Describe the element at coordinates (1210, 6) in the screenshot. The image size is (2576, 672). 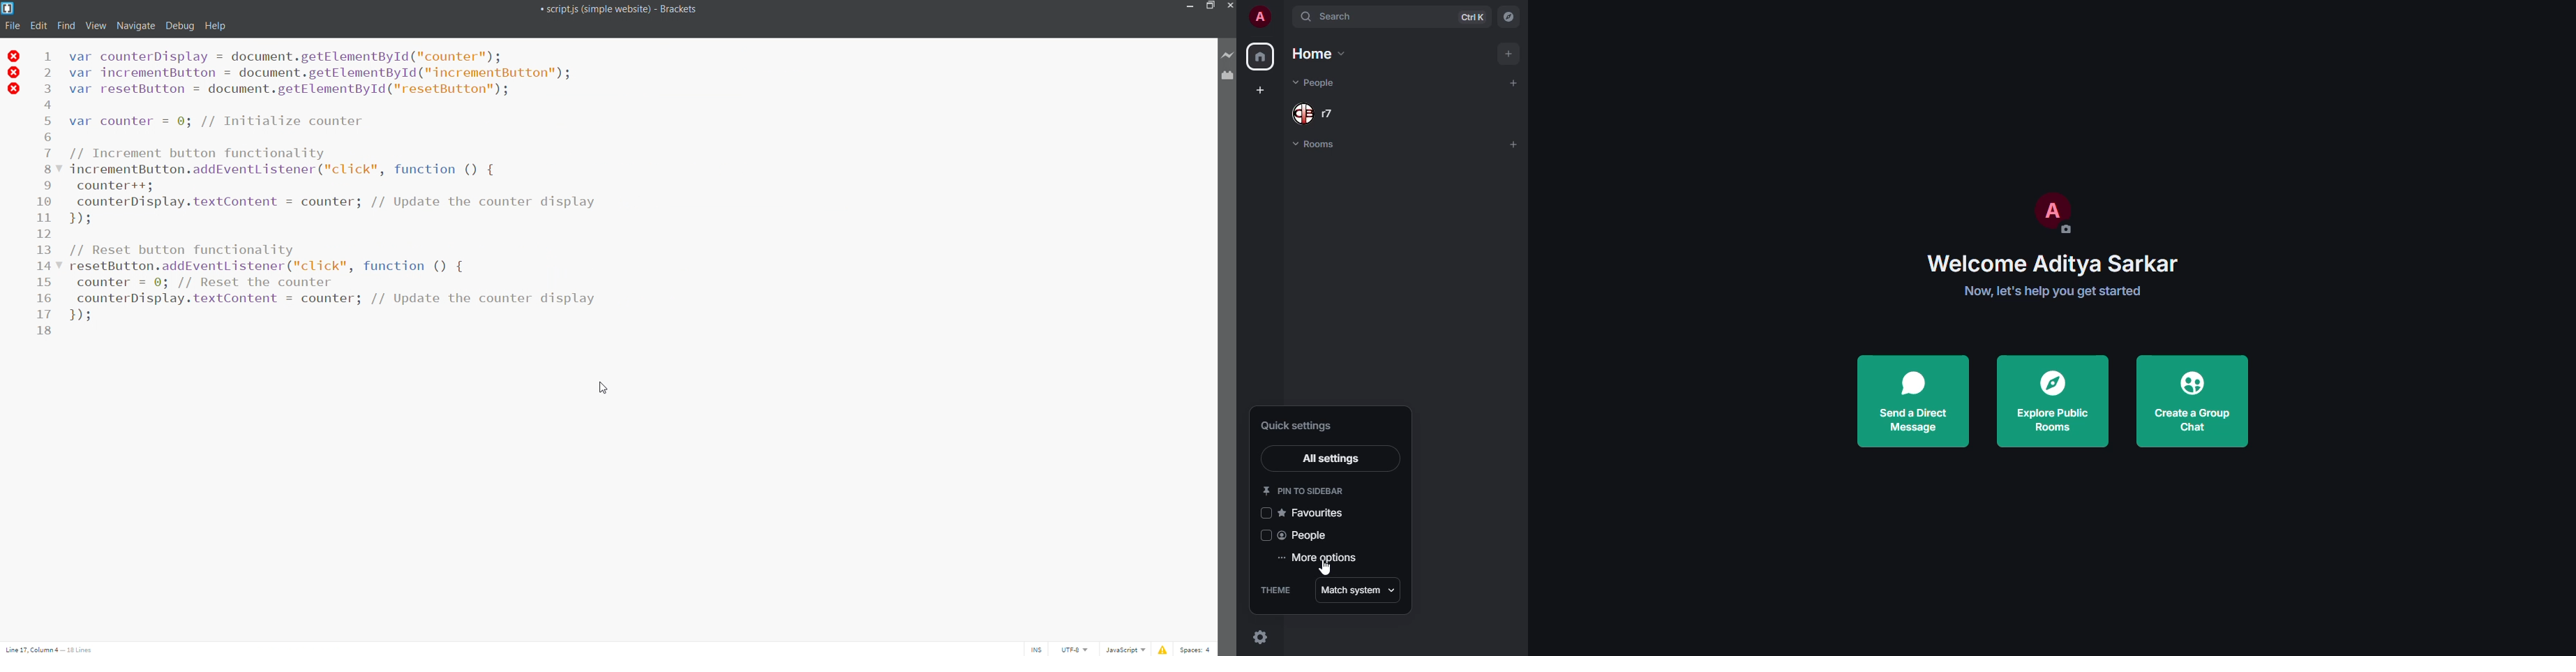
I see `maximize/restore` at that location.